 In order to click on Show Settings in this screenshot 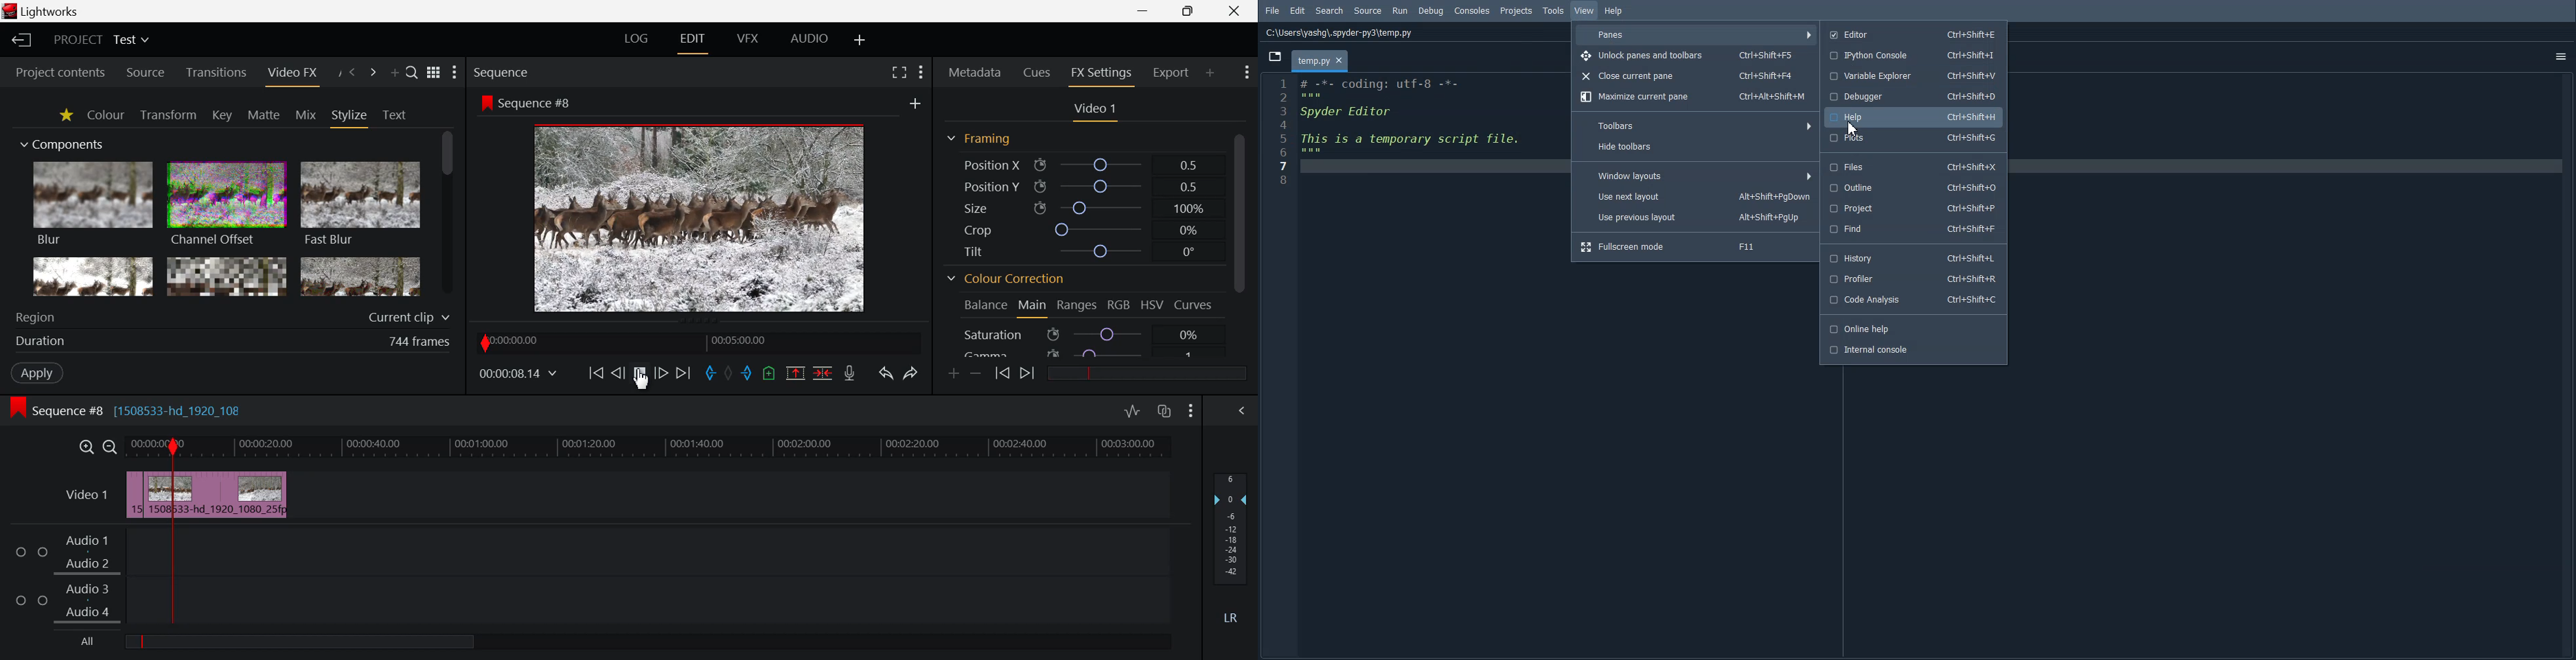, I will do `click(455, 73)`.